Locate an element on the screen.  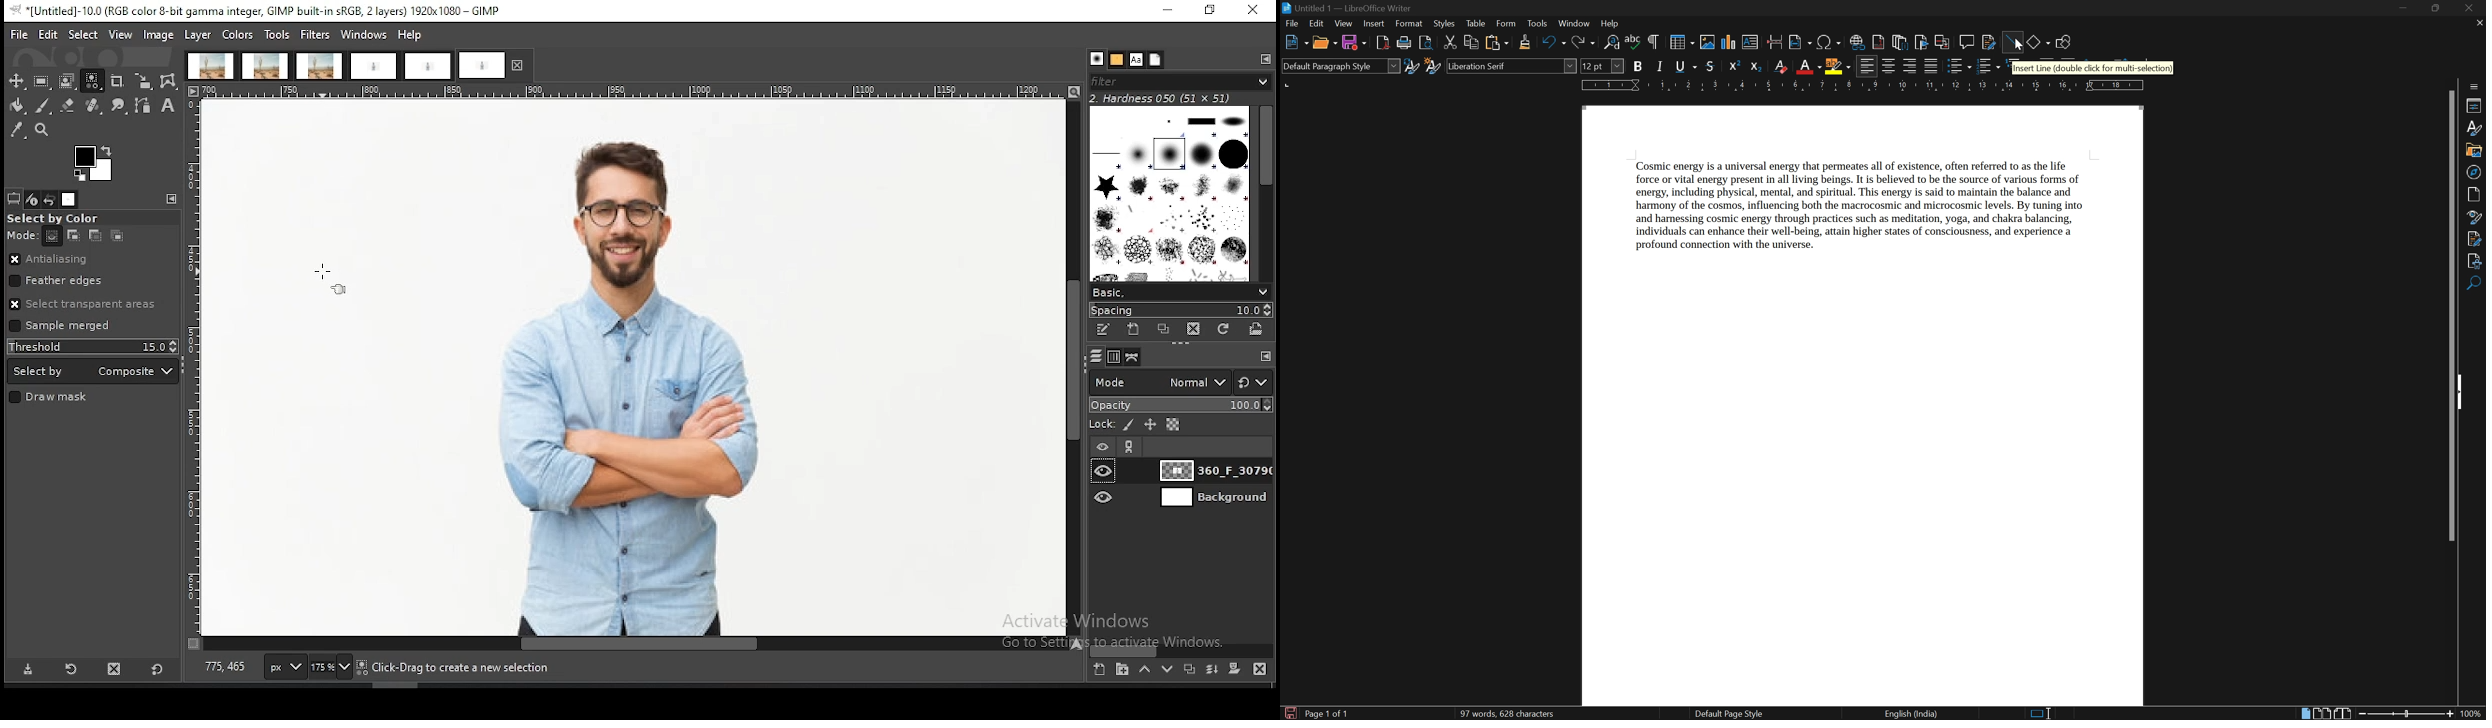
threshold is located at coordinates (93, 346).